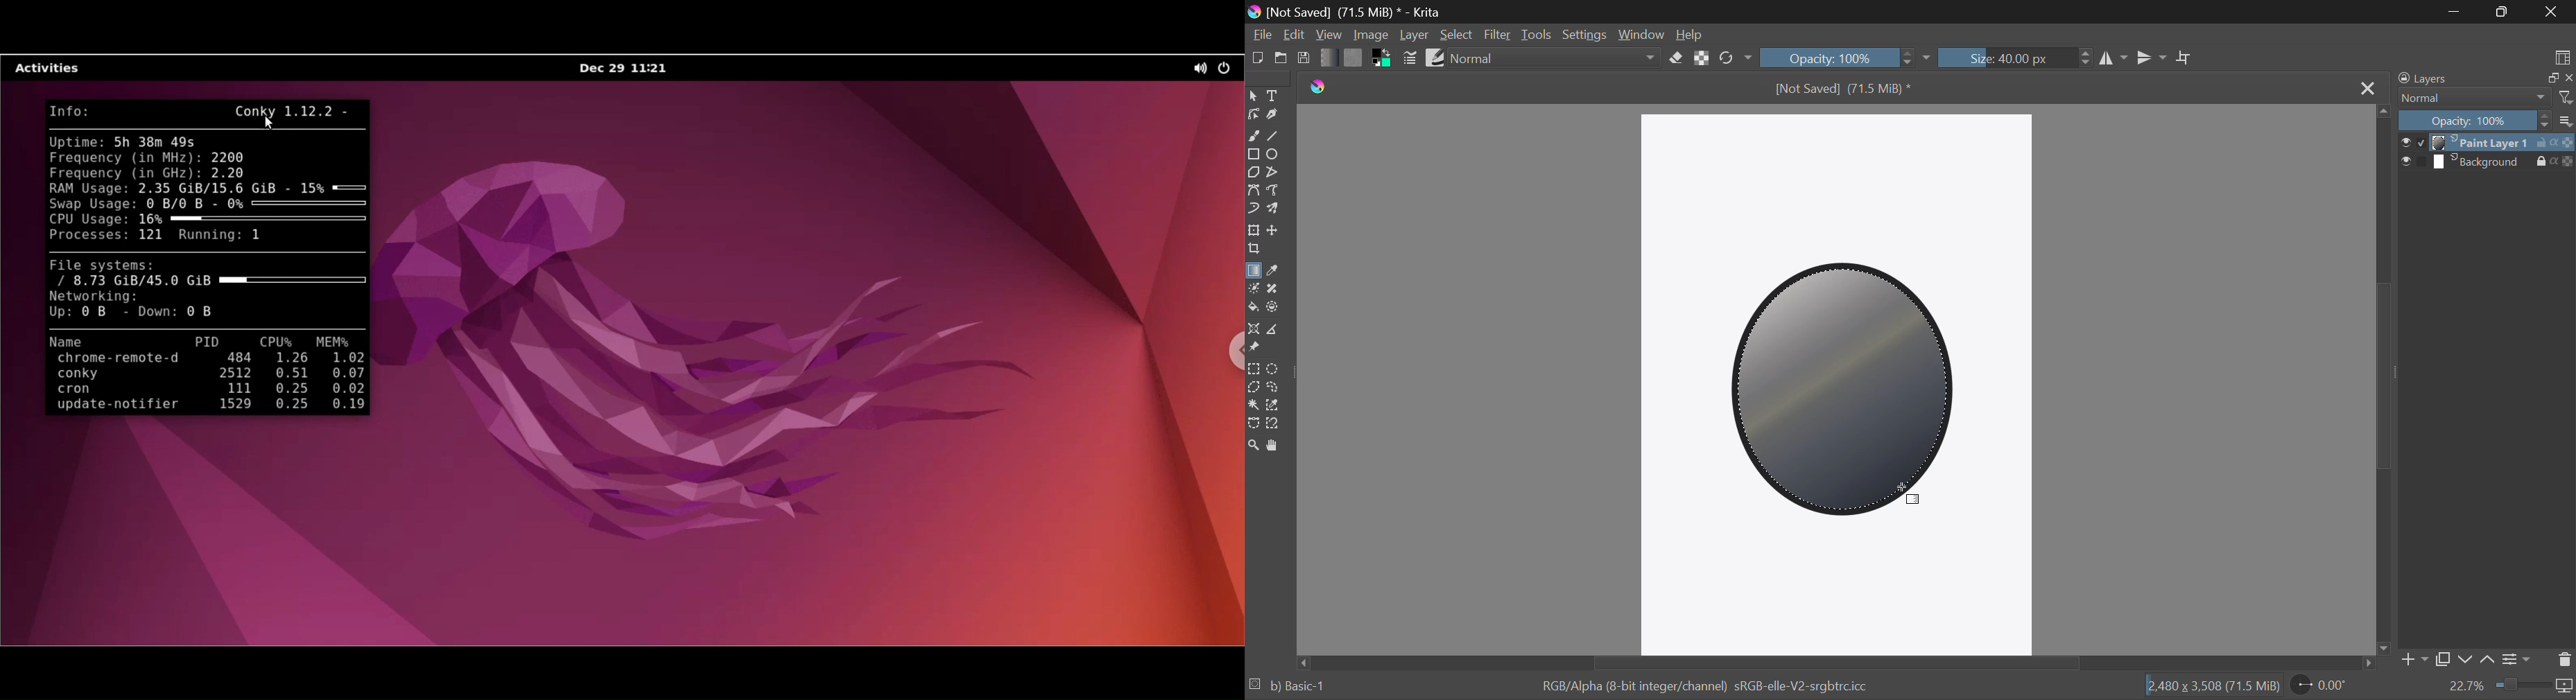  What do you see at coordinates (1354, 13) in the screenshot?
I see `[Not Saved] (71.5 MiB) * - Krita` at bounding box center [1354, 13].